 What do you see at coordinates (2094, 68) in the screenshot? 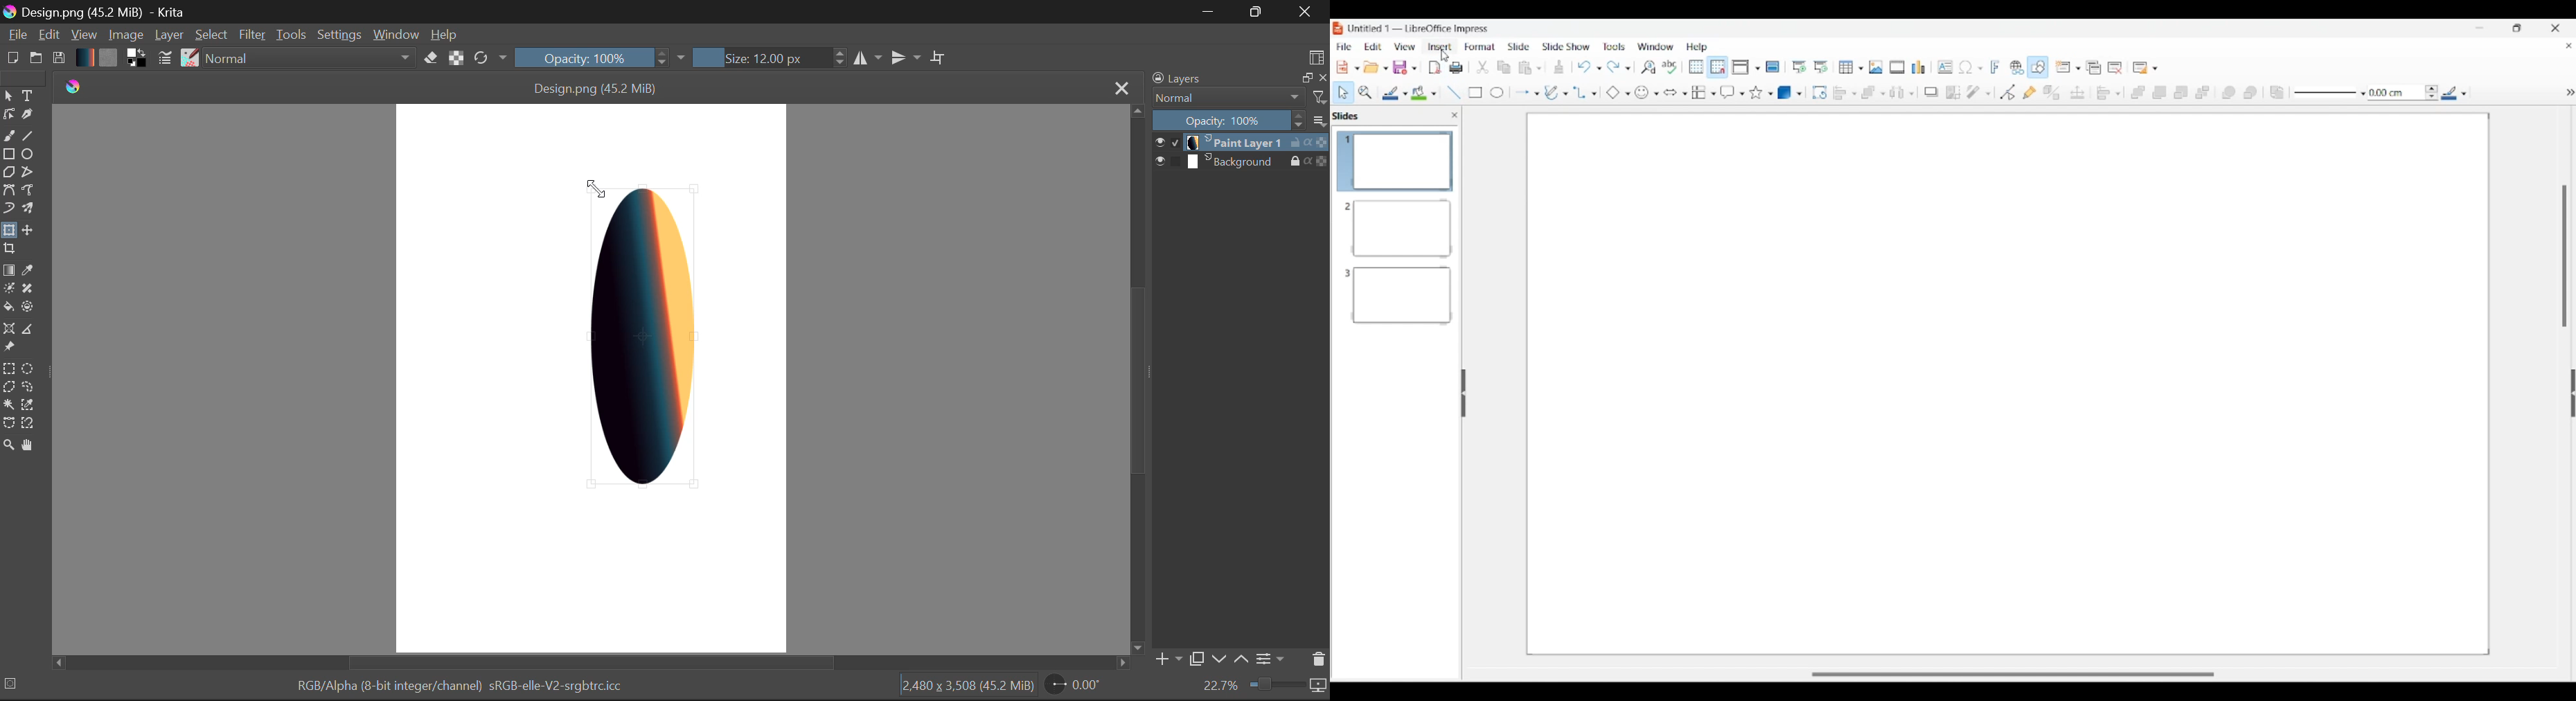
I see `Duplicate slide` at bounding box center [2094, 68].